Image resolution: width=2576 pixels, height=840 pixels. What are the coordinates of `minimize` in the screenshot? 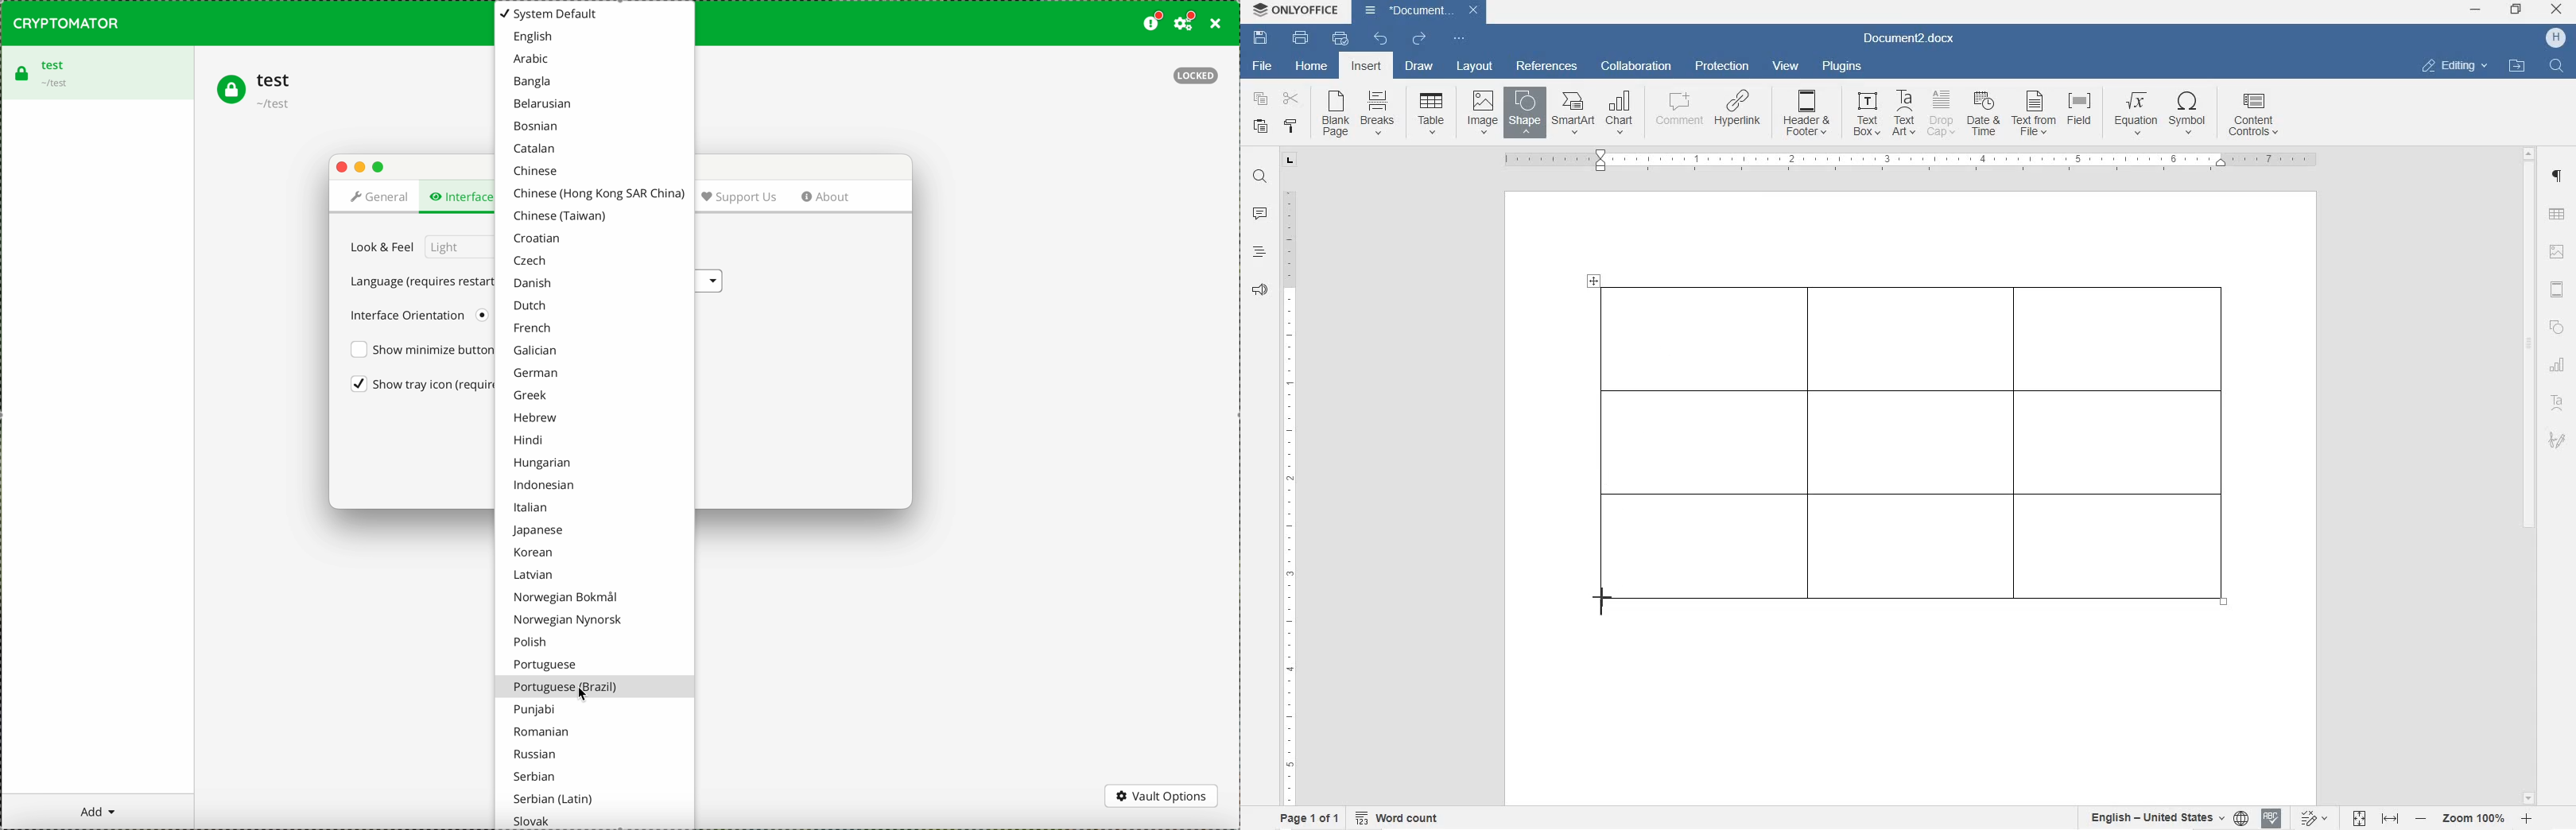 It's located at (360, 166).